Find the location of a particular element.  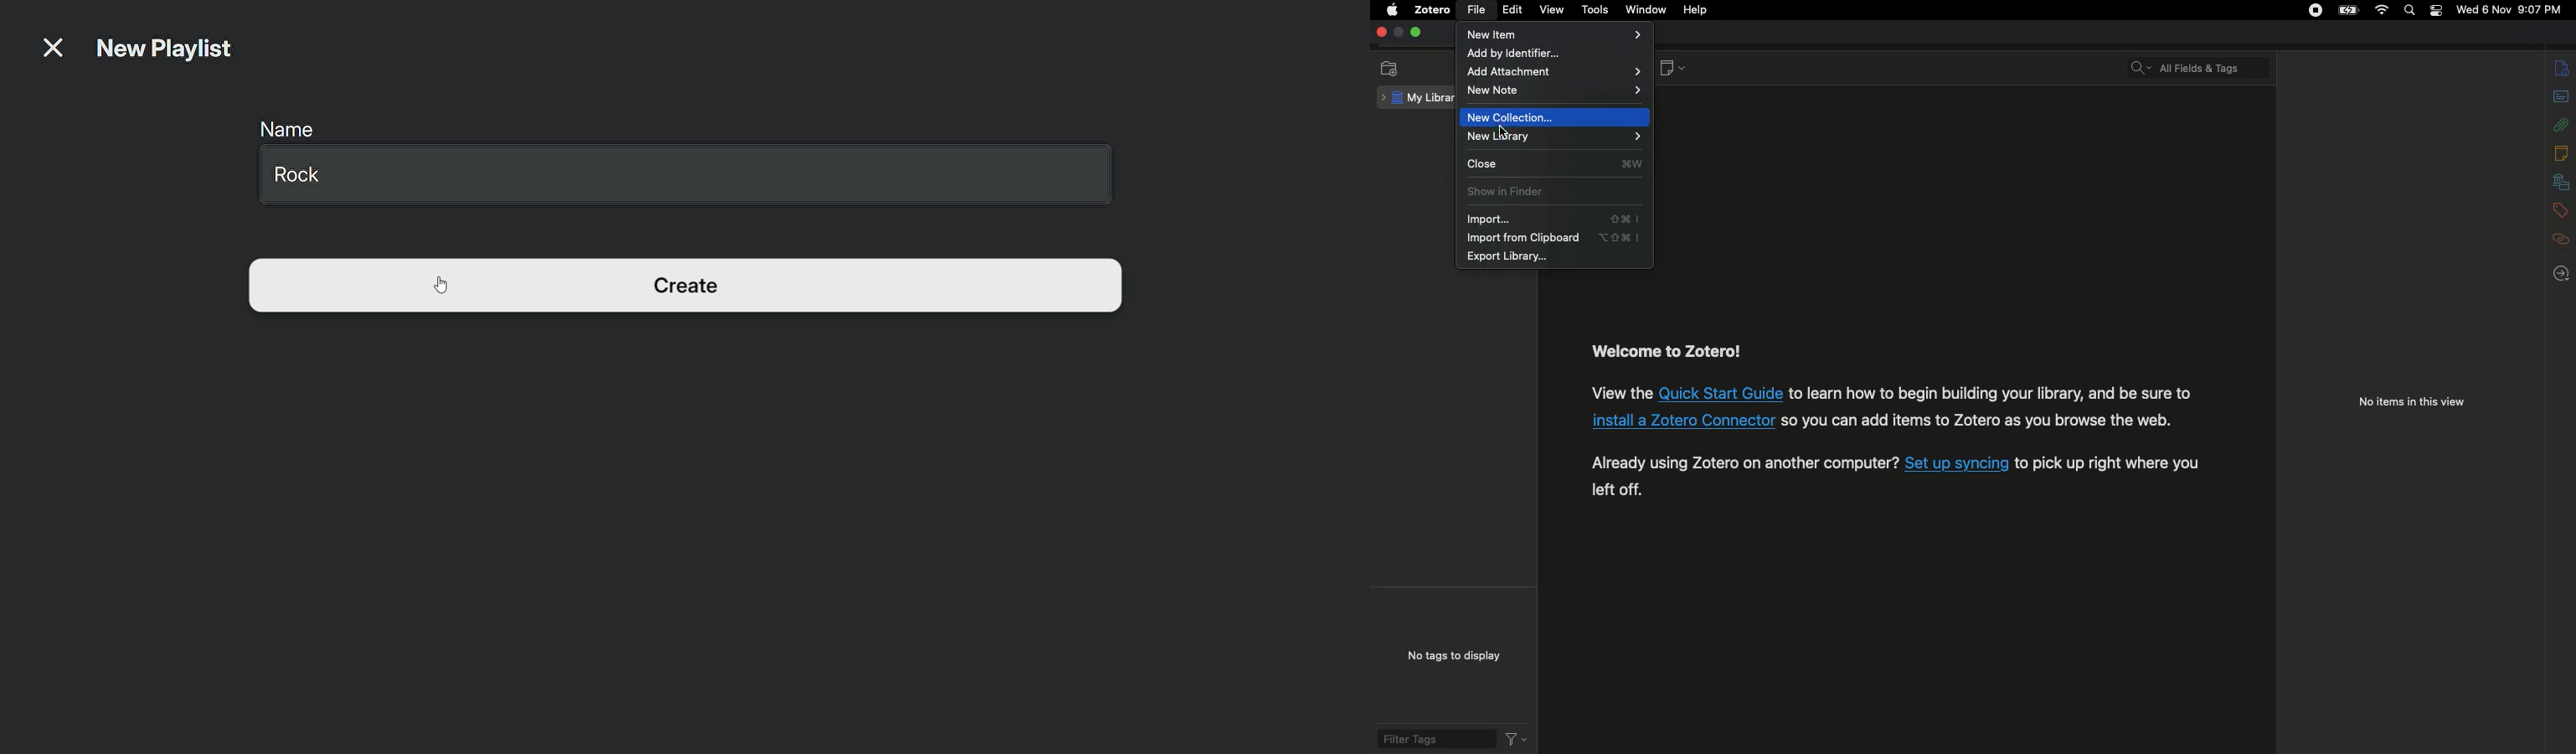

Add by identifier is located at coordinates (1538, 54).